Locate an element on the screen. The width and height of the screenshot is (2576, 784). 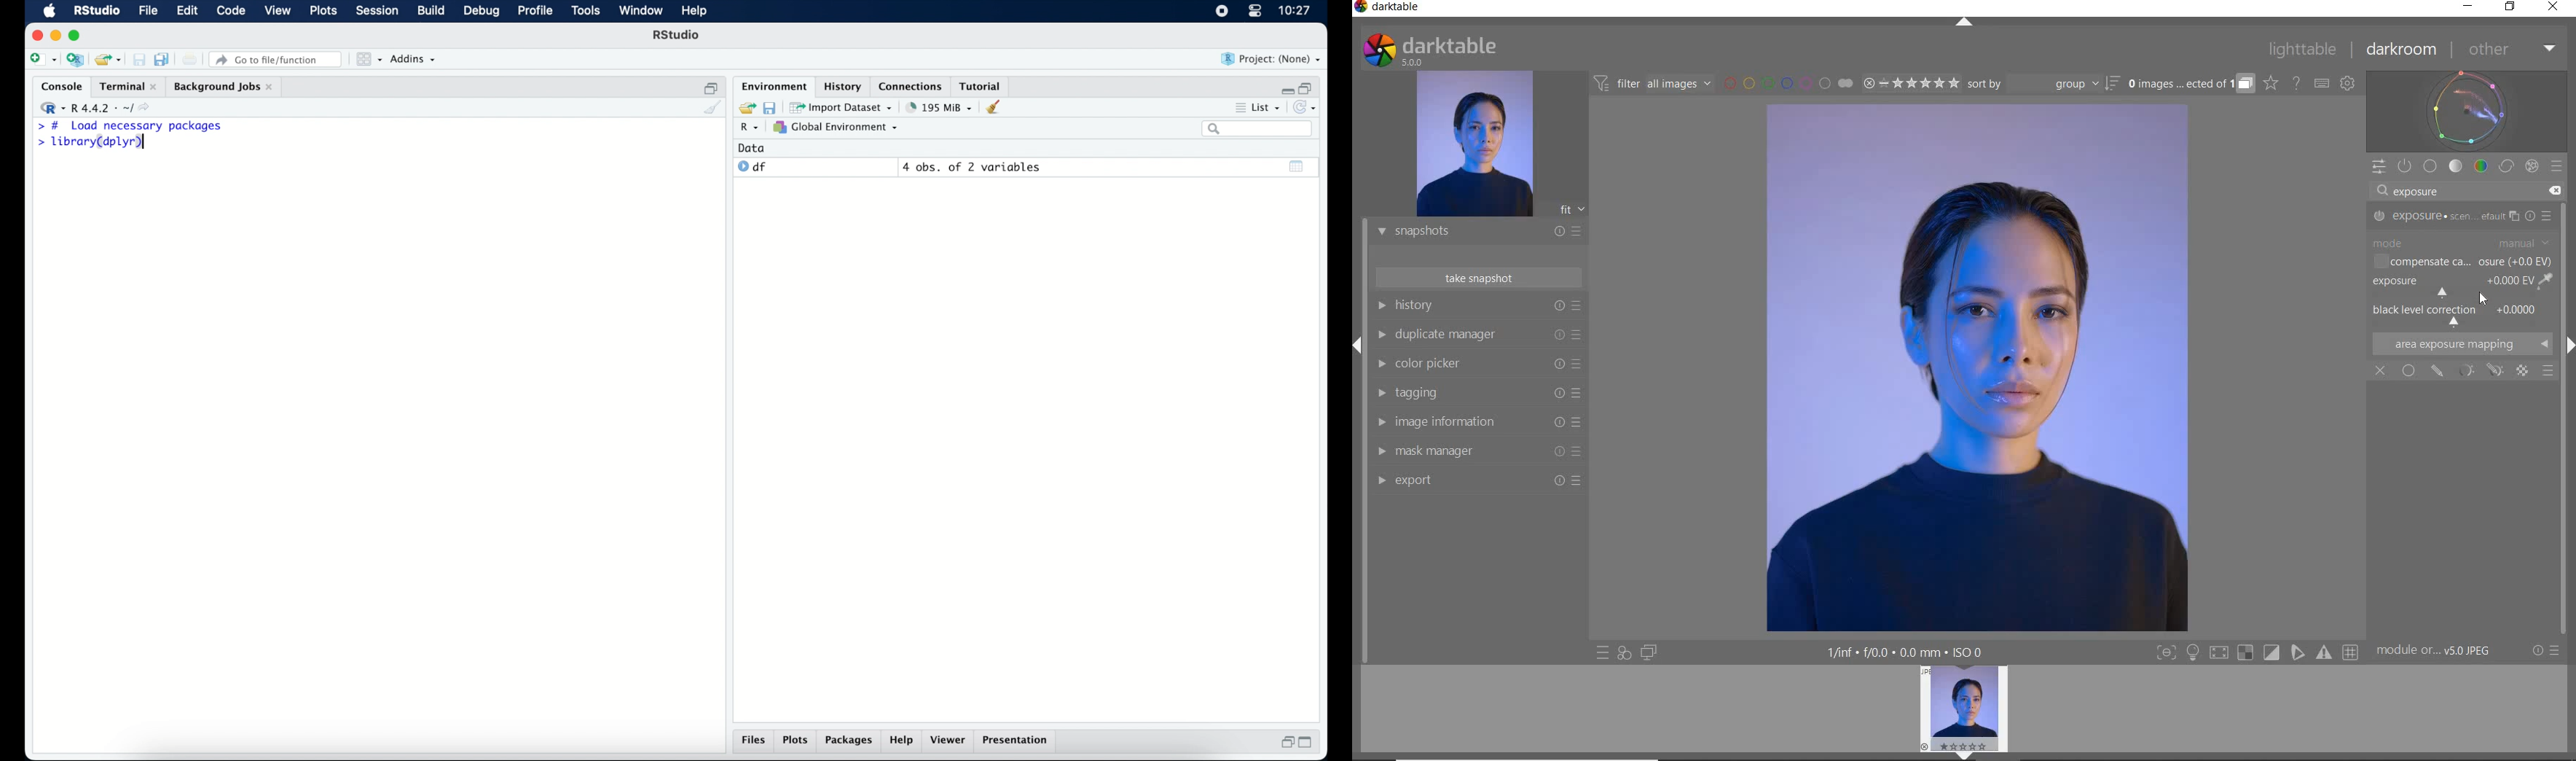
presentation is located at coordinates (1017, 741).